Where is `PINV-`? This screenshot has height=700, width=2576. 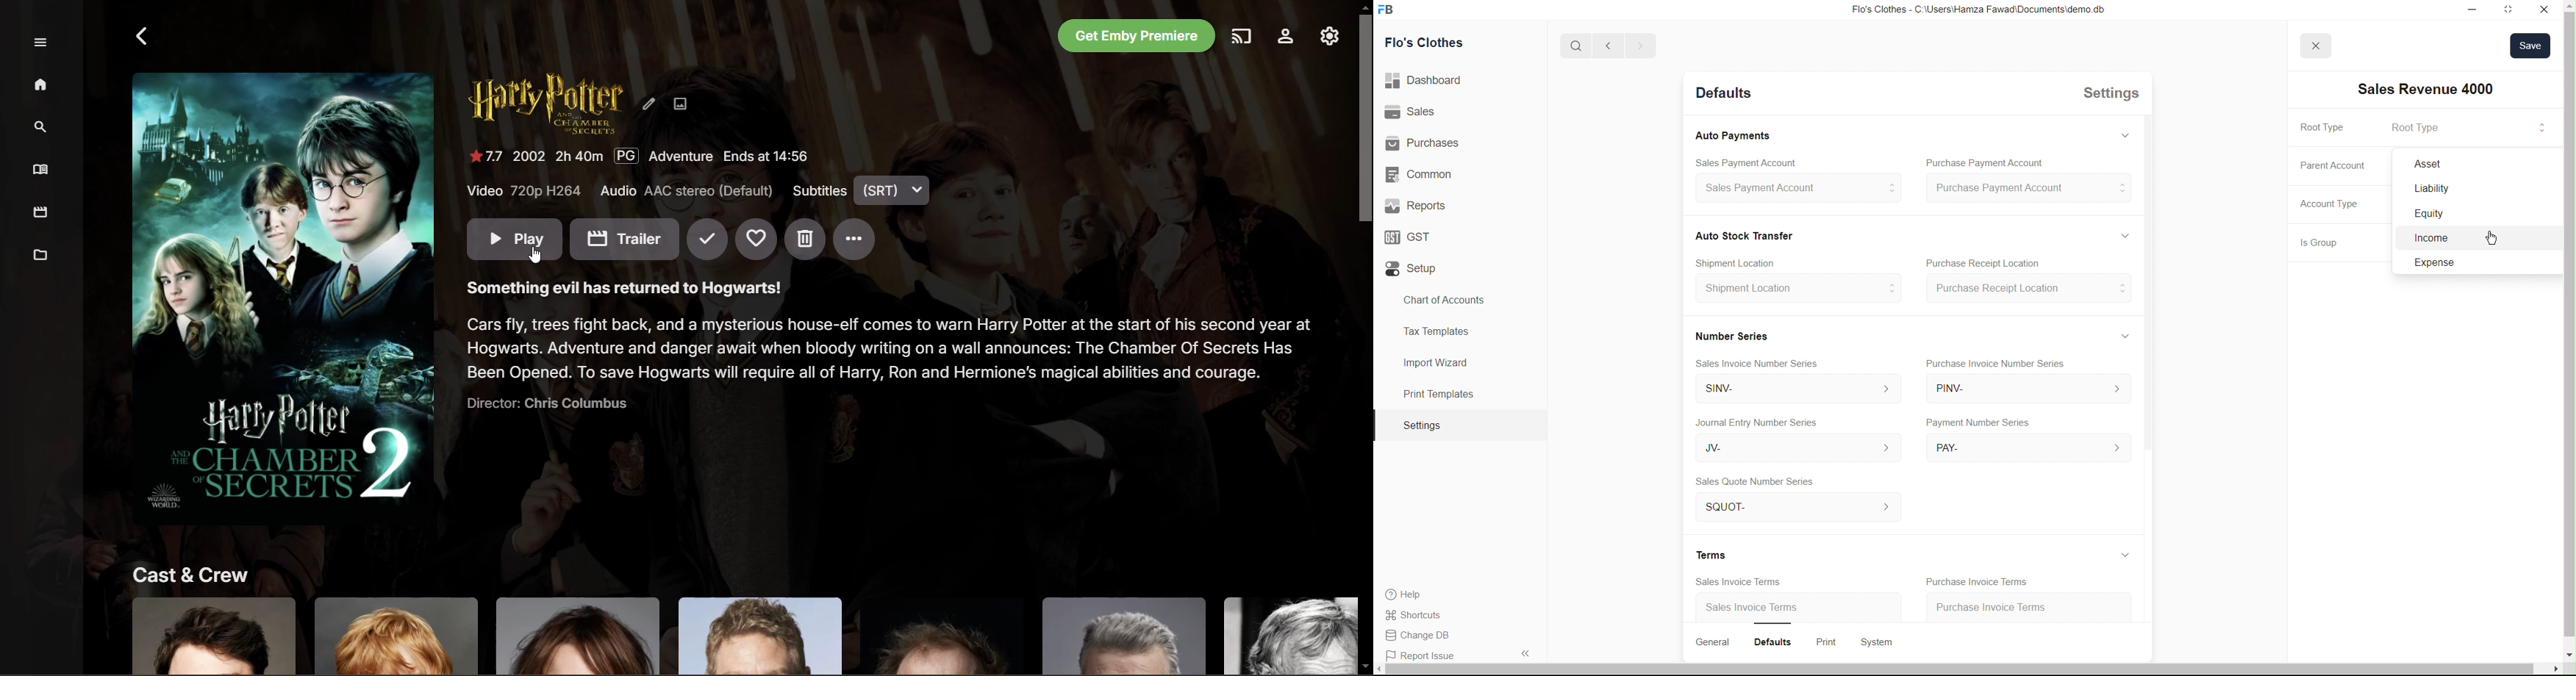 PINV- is located at coordinates (2033, 391).